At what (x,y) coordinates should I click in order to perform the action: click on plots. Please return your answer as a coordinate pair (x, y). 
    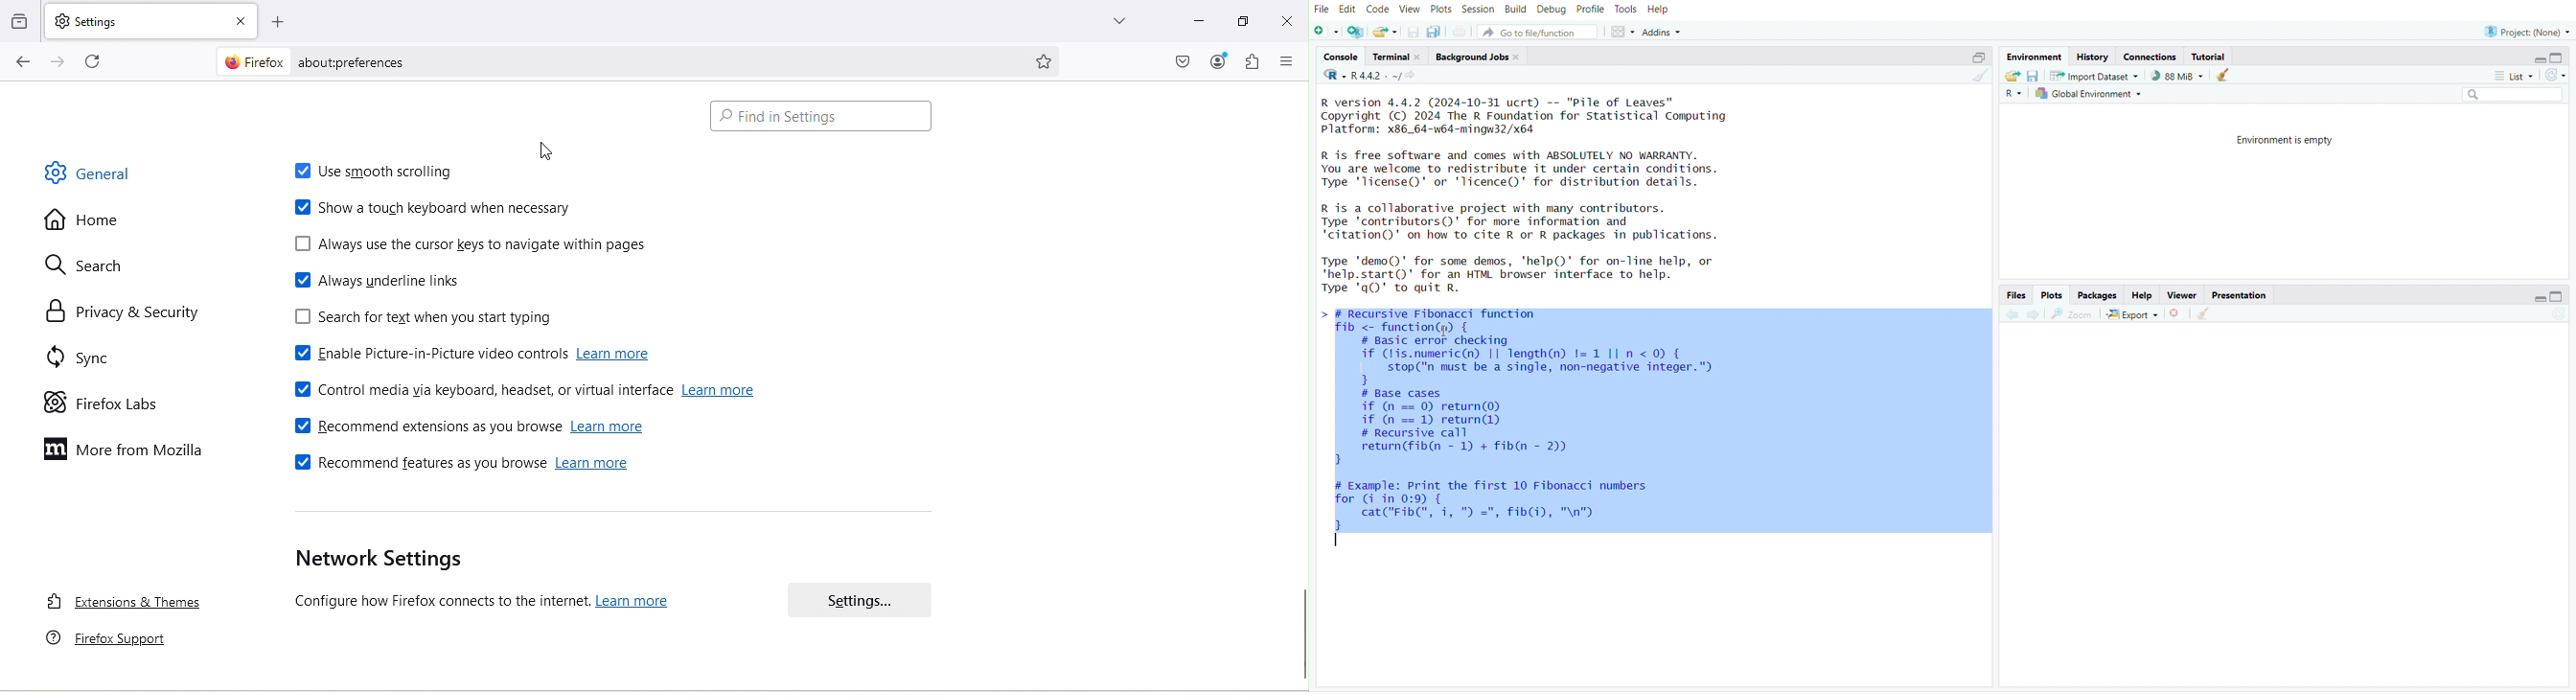
    Looking at the image, I should click on (1441, 11).